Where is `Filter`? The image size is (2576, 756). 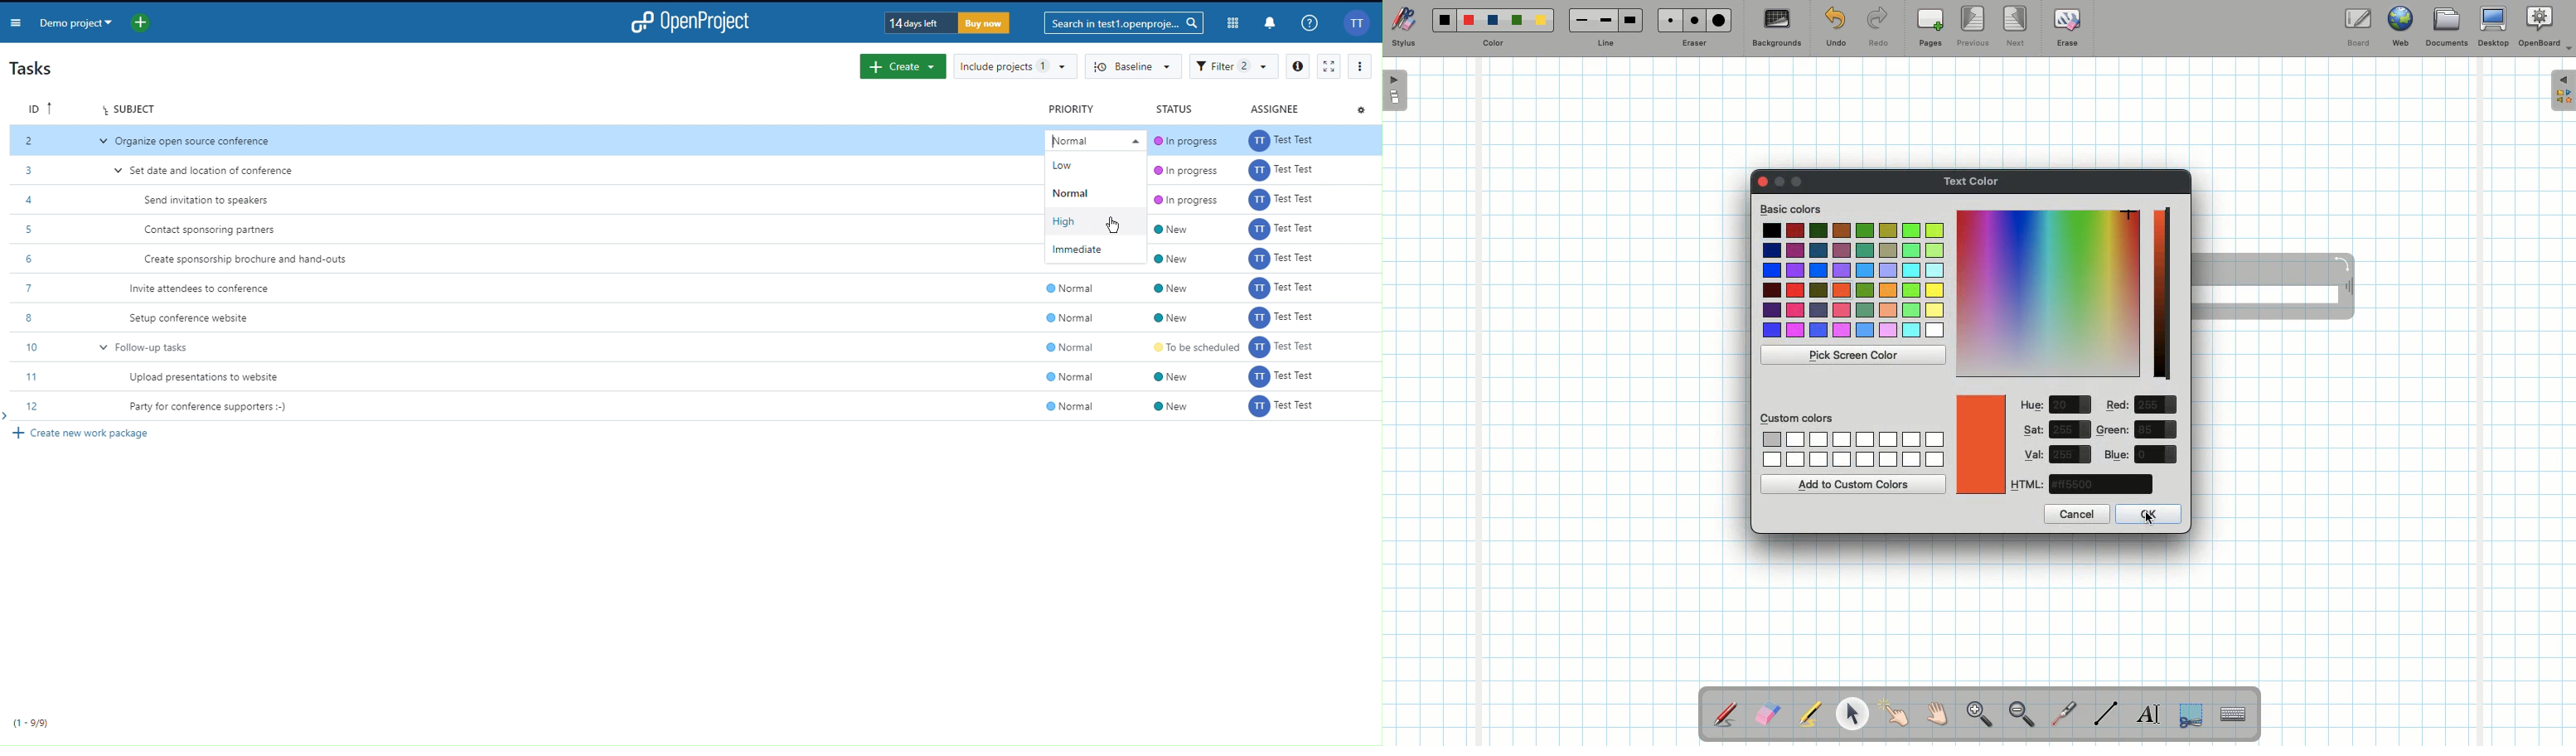
Filter is located at coordinates (1235, 66).